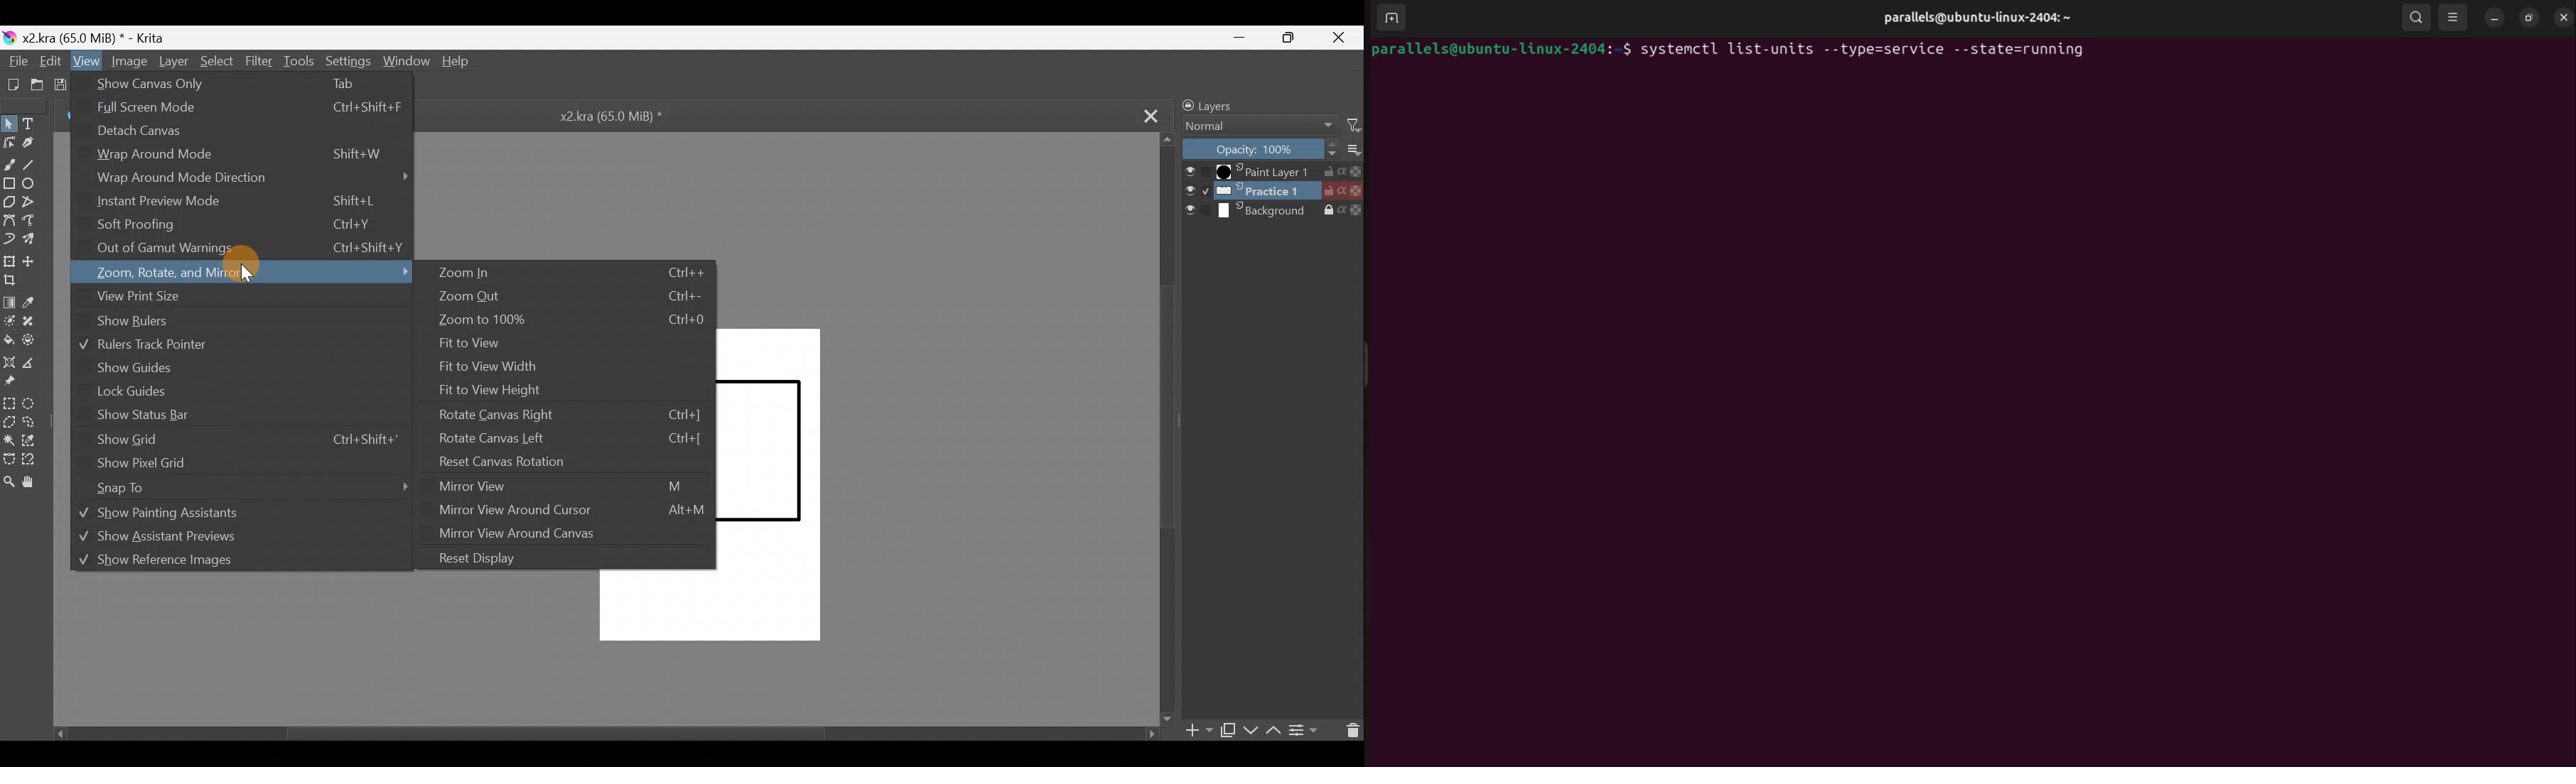  Describe the element at coordinates (10, 123) in the screenshot. I see `Select shapes tool` at that location.